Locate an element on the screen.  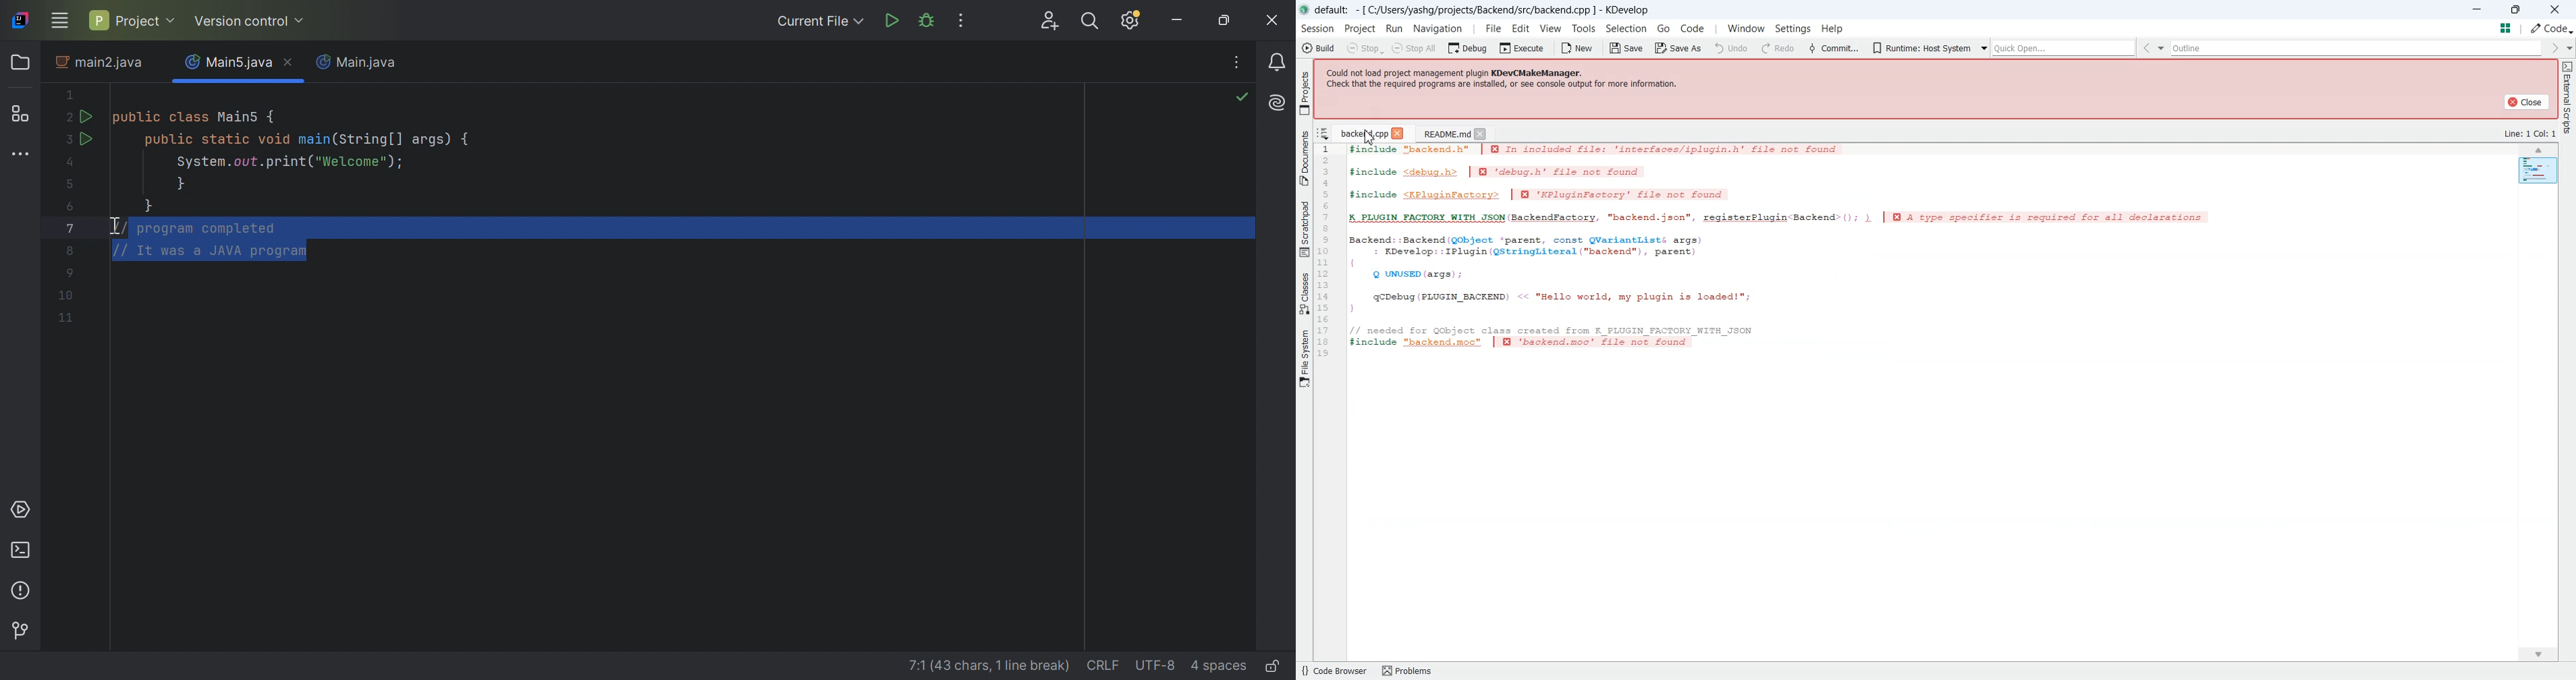
Debug is located at coordinates (928, 20).